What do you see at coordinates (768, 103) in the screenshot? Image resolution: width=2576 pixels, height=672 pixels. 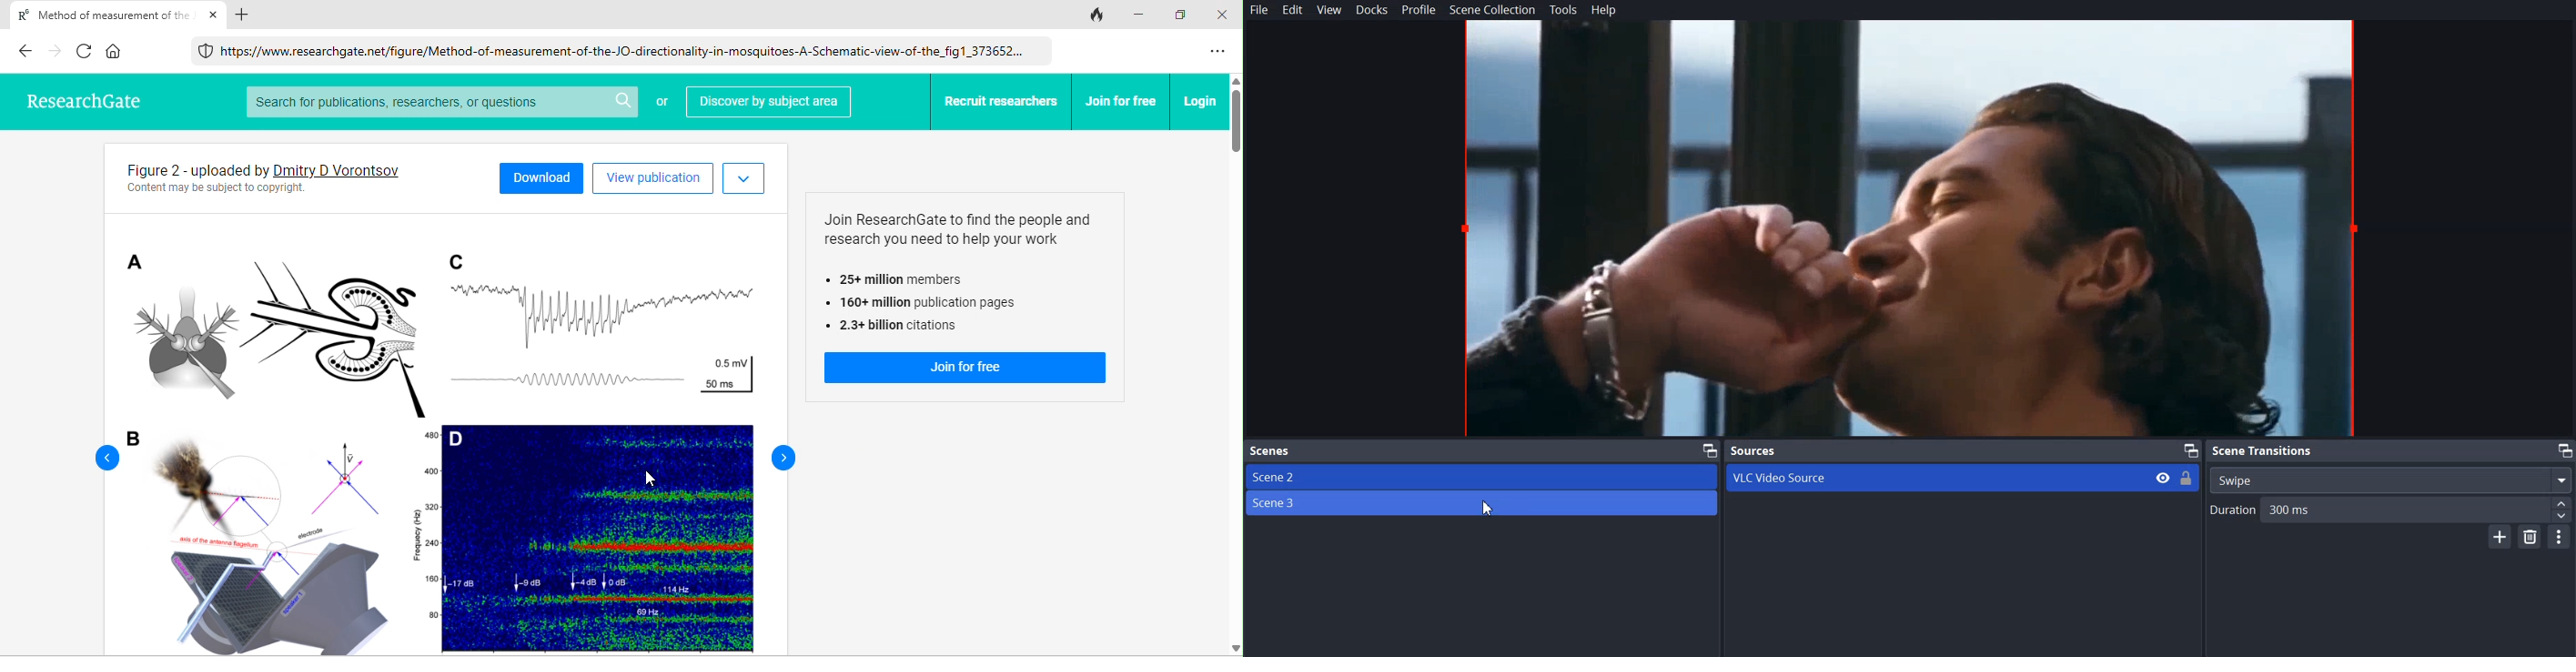 I see `discover by subject area` at bounding box center [768, 103].